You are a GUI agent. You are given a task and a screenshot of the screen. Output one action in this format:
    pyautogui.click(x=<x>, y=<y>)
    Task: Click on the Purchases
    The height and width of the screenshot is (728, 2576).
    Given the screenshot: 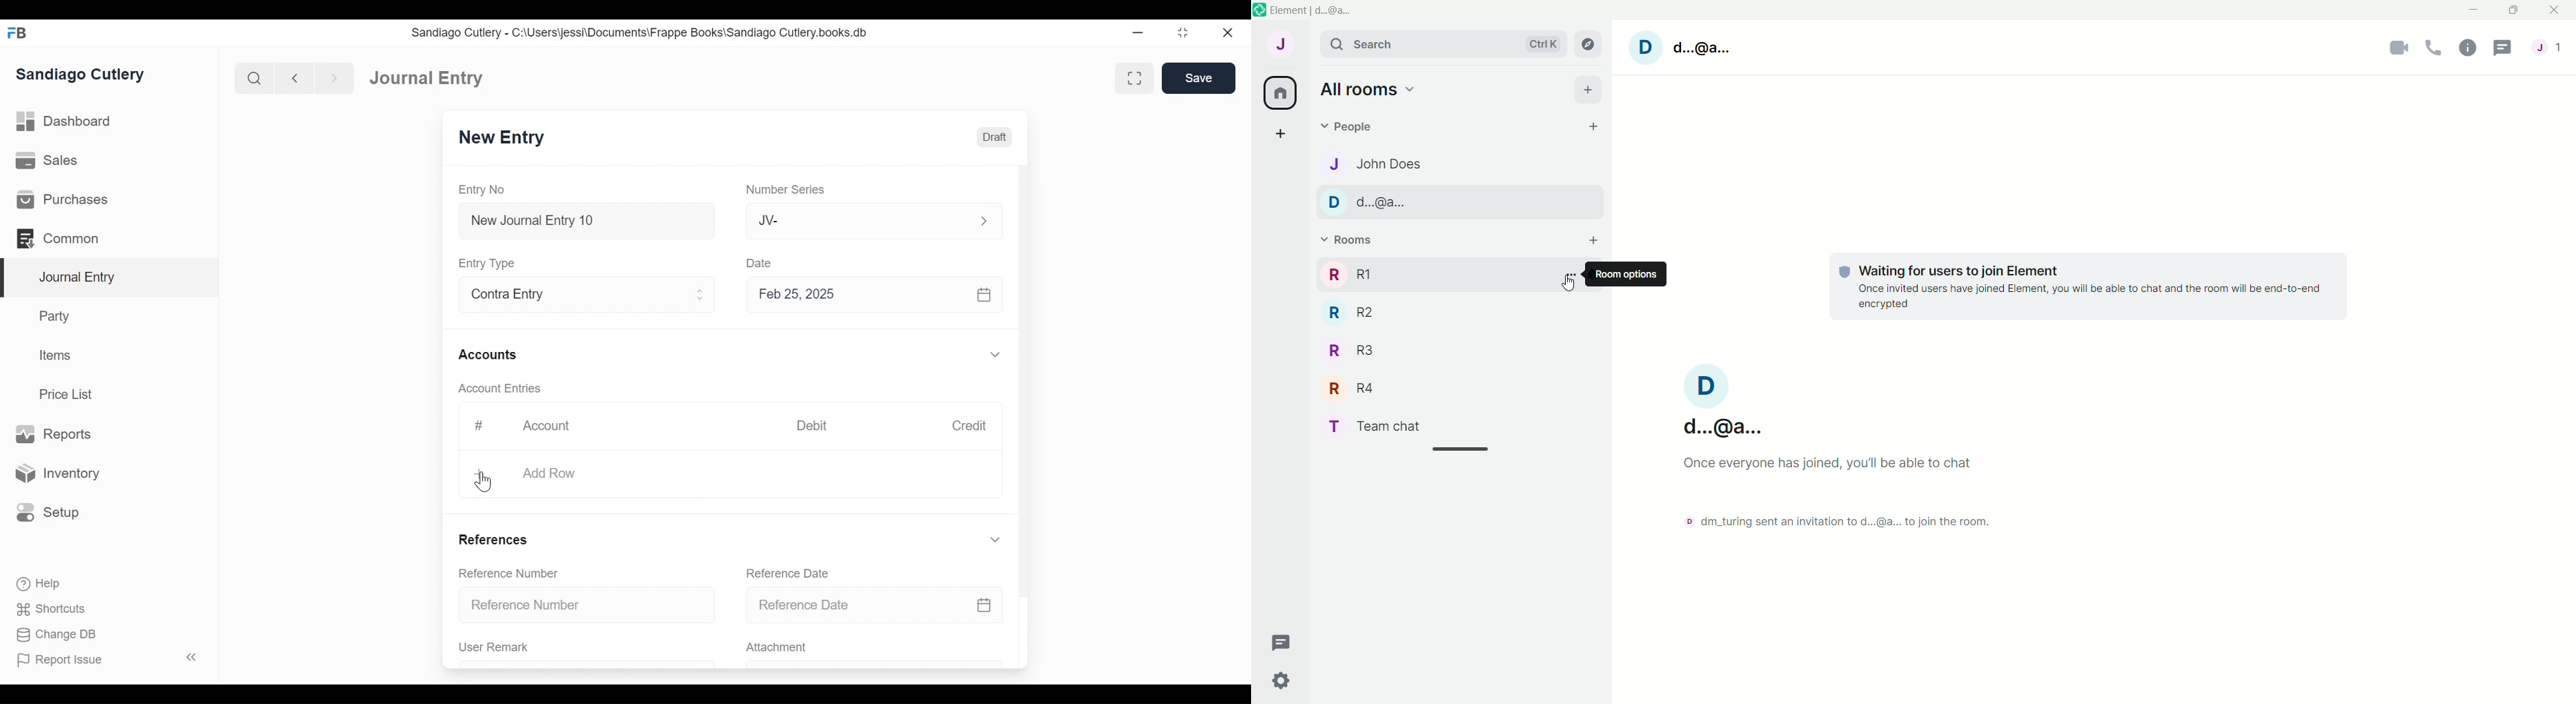 What is the action you would take?
    pyautogui.click(x=63, y=200)
    